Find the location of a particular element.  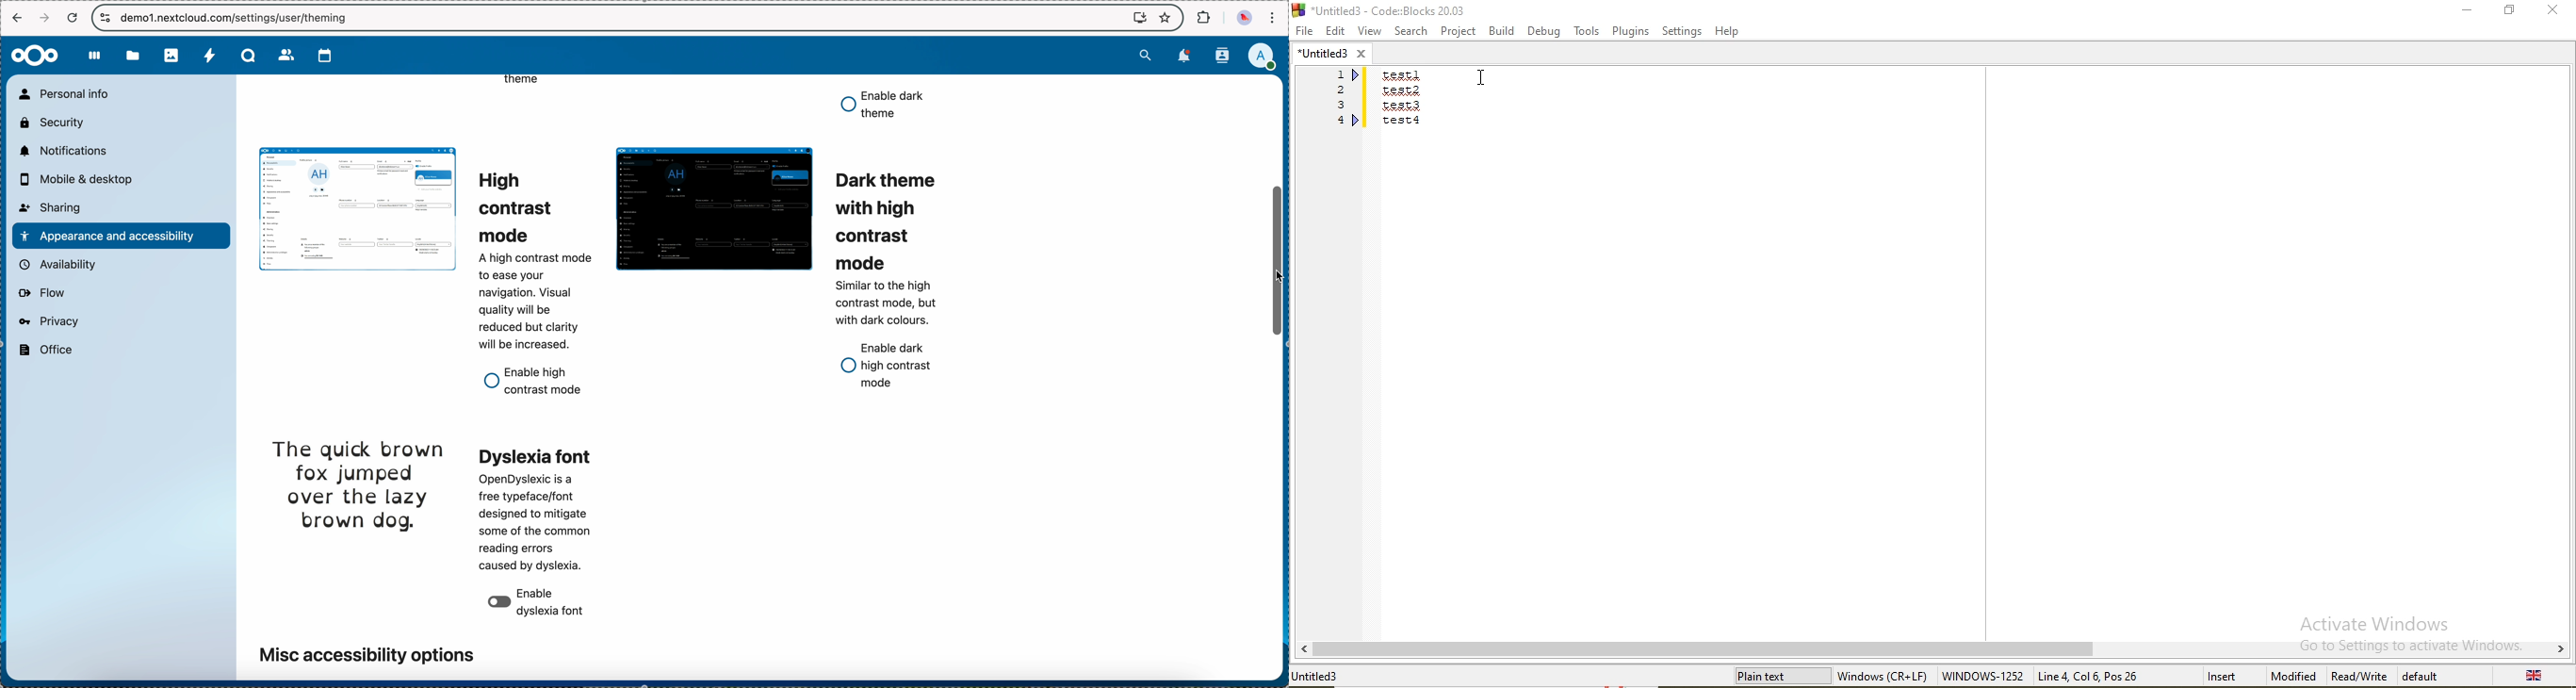

Restore is located at coordinates (2508, 9).